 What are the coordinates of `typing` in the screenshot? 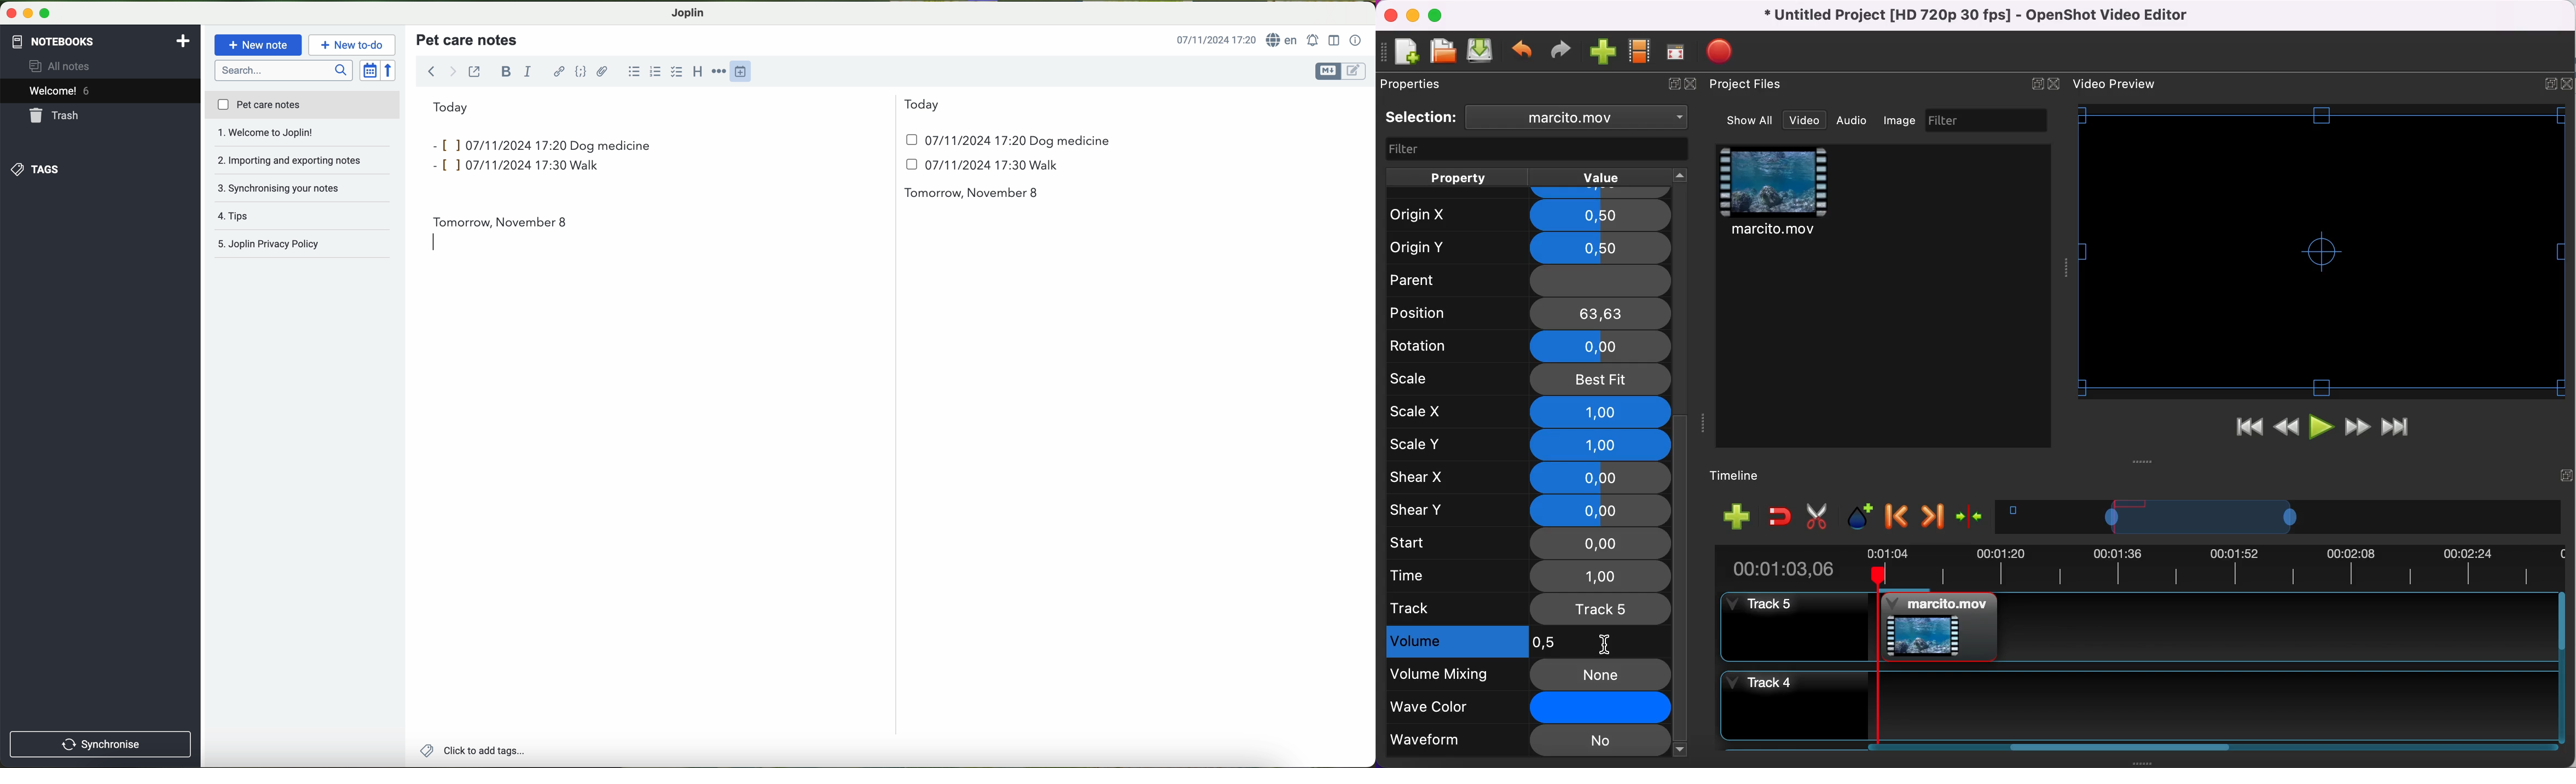 It's located at (433, 244).